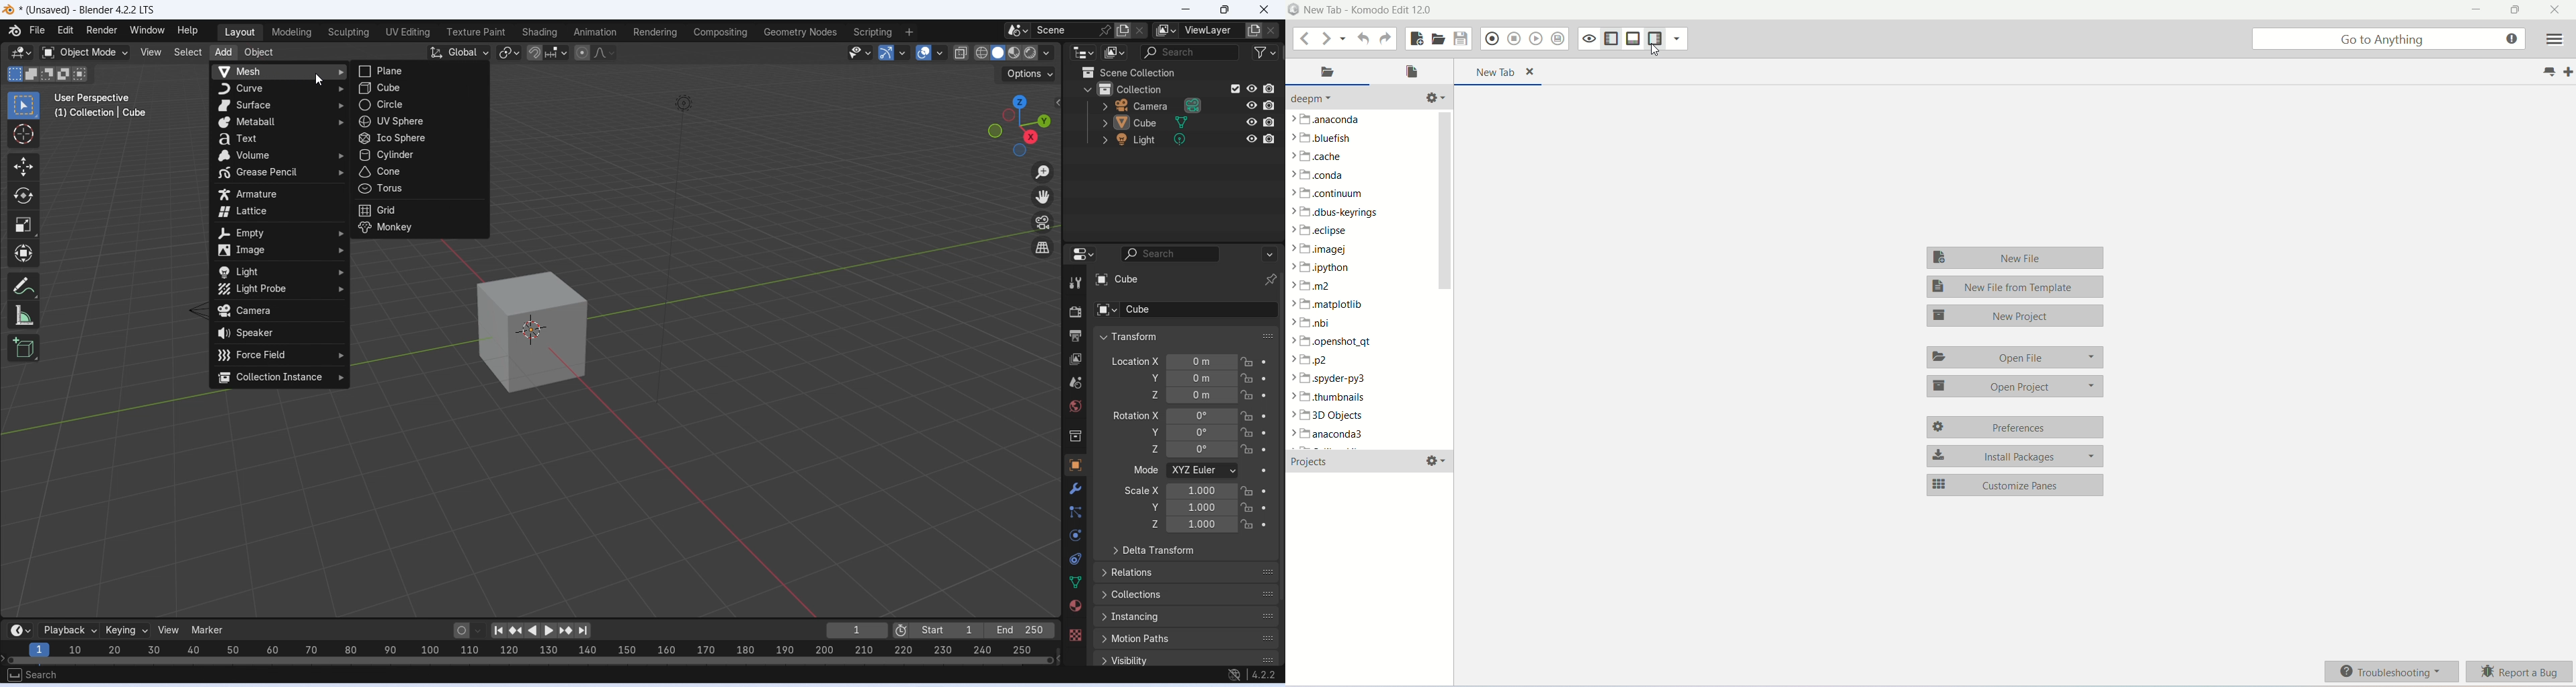 This screenshot has width=2576, height=700. I want to click on disable in renders, so click(1269, 105).